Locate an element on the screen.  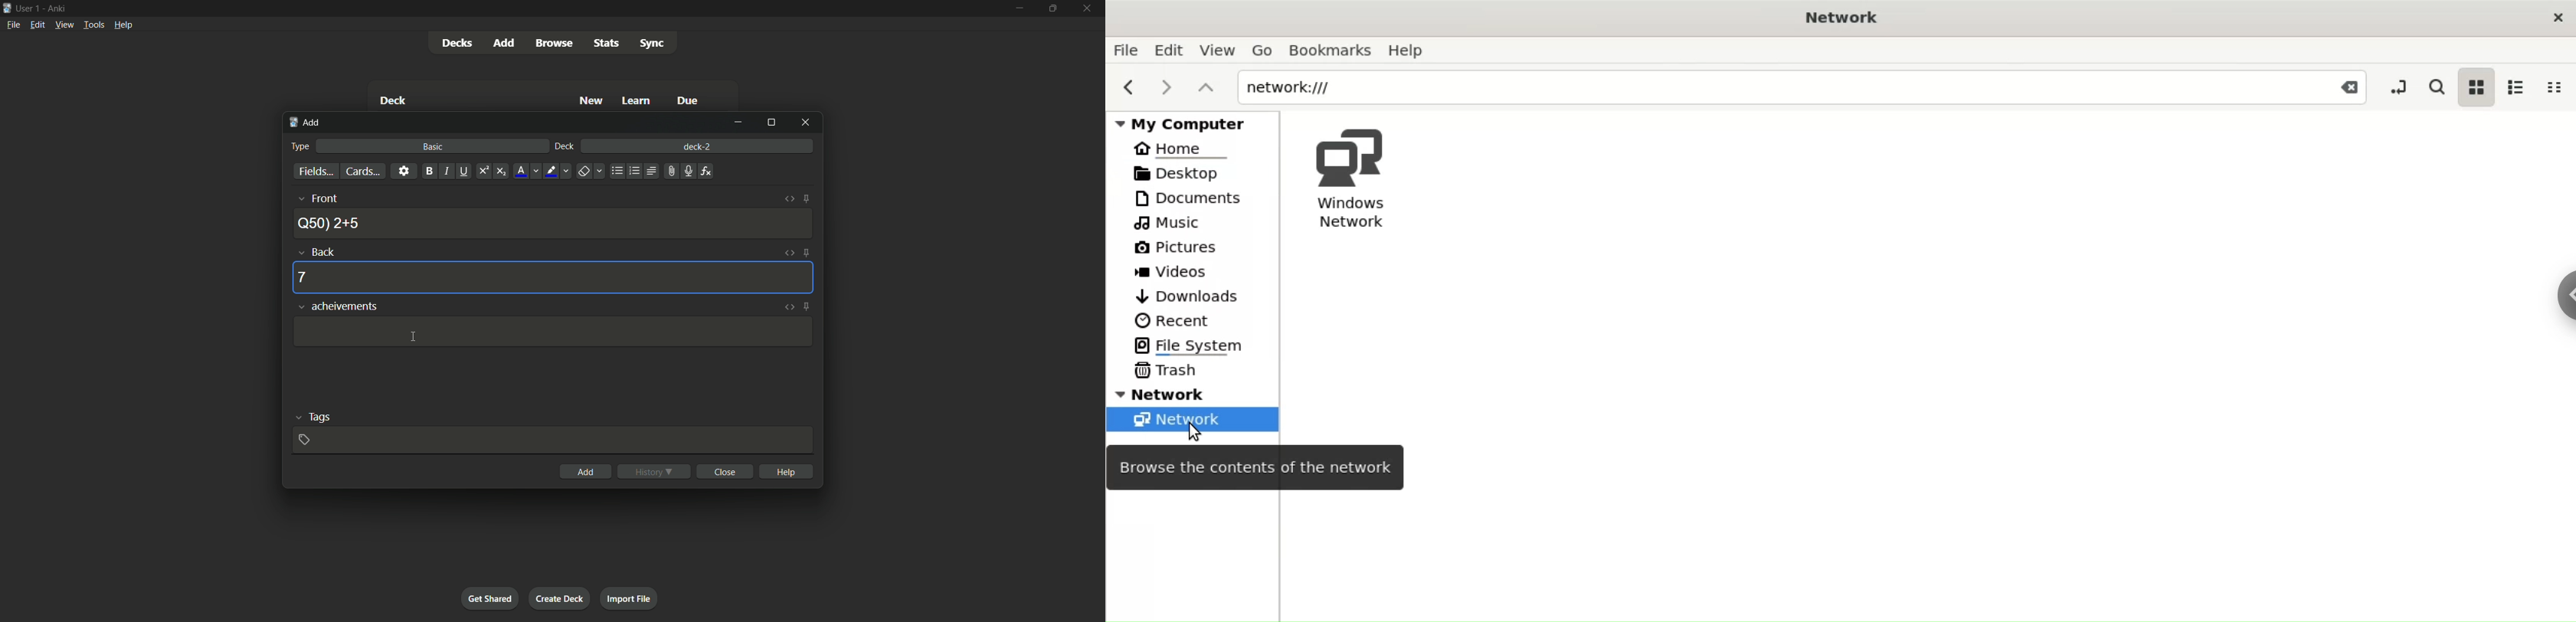
user 1 is located at coordinates (29, 9).